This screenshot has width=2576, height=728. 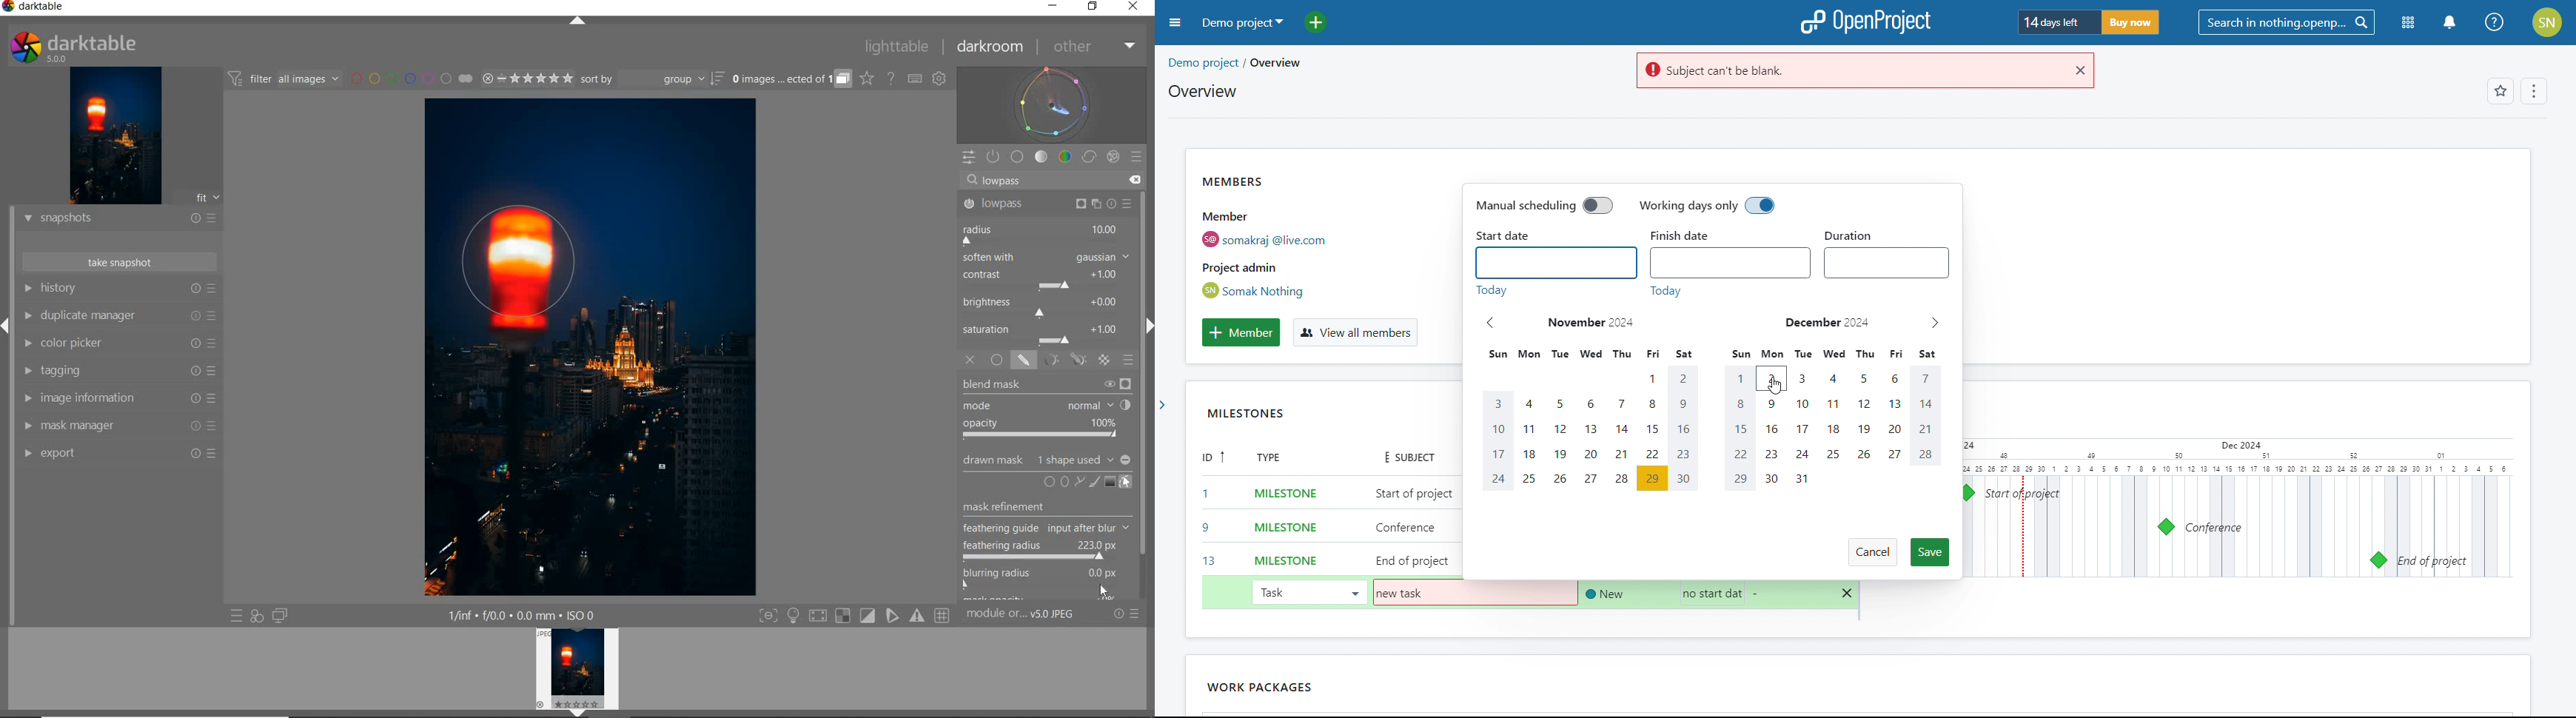 What do you see at coordinates (790, 80) in the screenshot?
I see `EXPAND GROUPED IMAGES` at bounding box center [790, 80].